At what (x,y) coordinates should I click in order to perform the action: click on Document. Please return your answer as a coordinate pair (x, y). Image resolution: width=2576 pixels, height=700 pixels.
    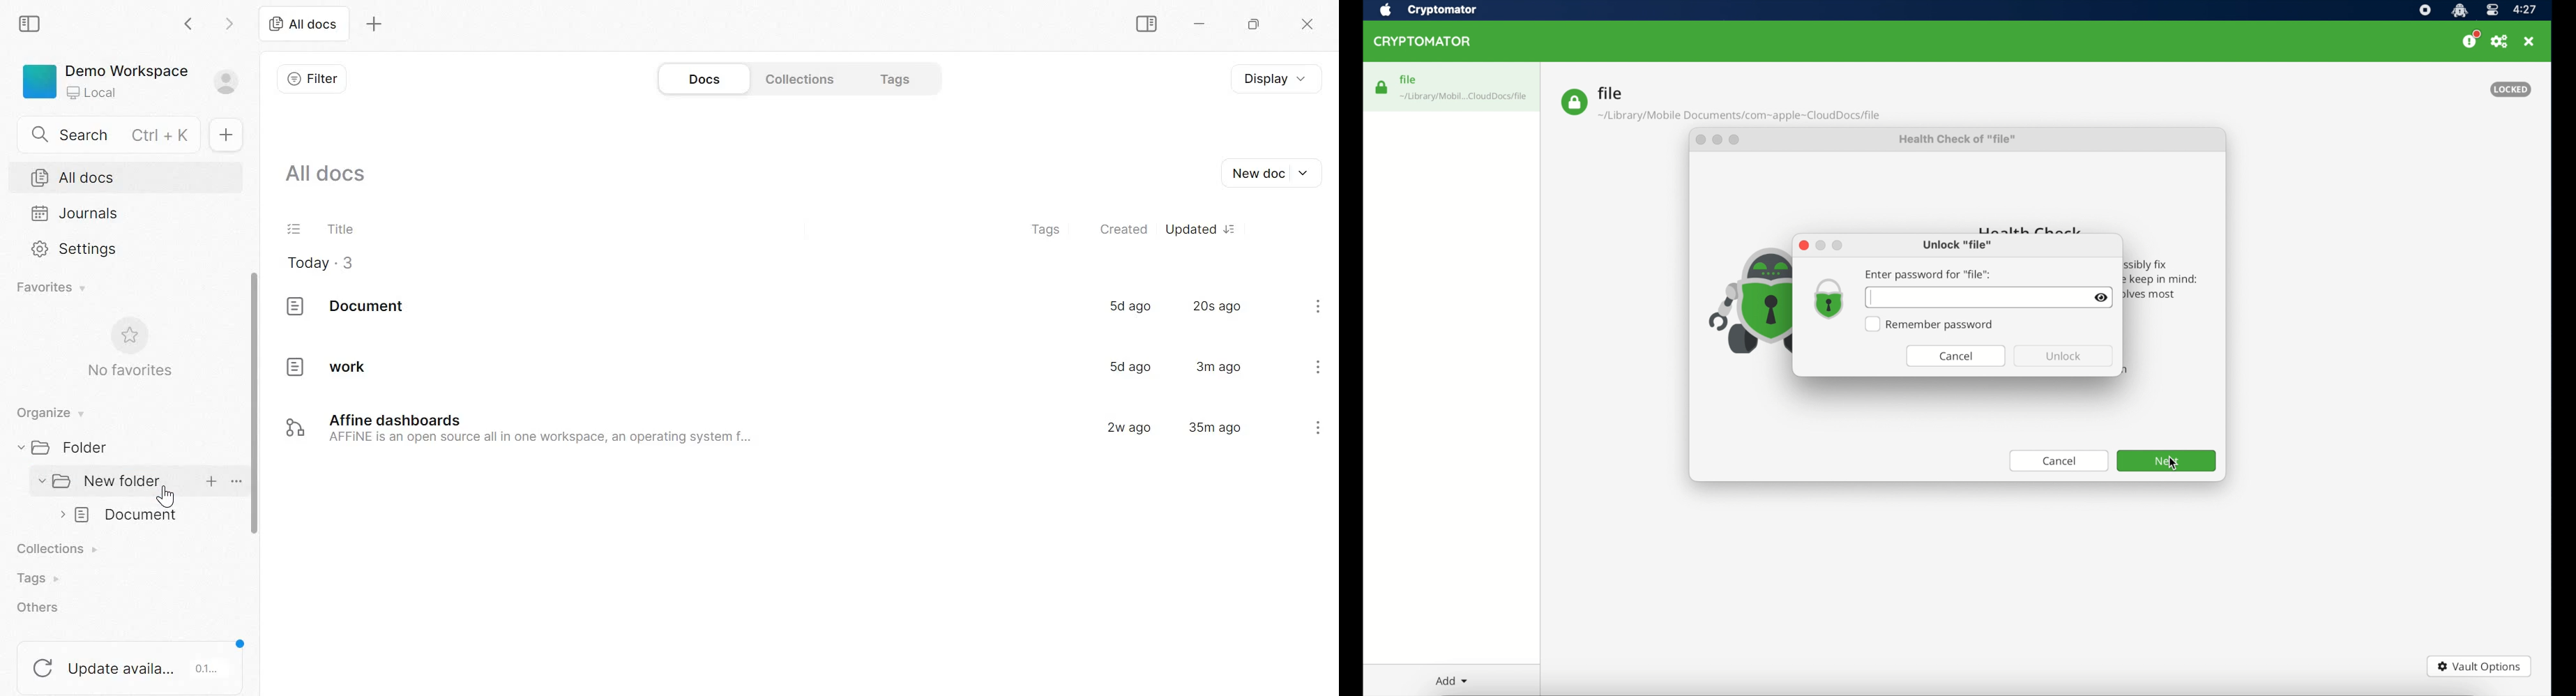
    Looking at the image, I should click on (127, 517).